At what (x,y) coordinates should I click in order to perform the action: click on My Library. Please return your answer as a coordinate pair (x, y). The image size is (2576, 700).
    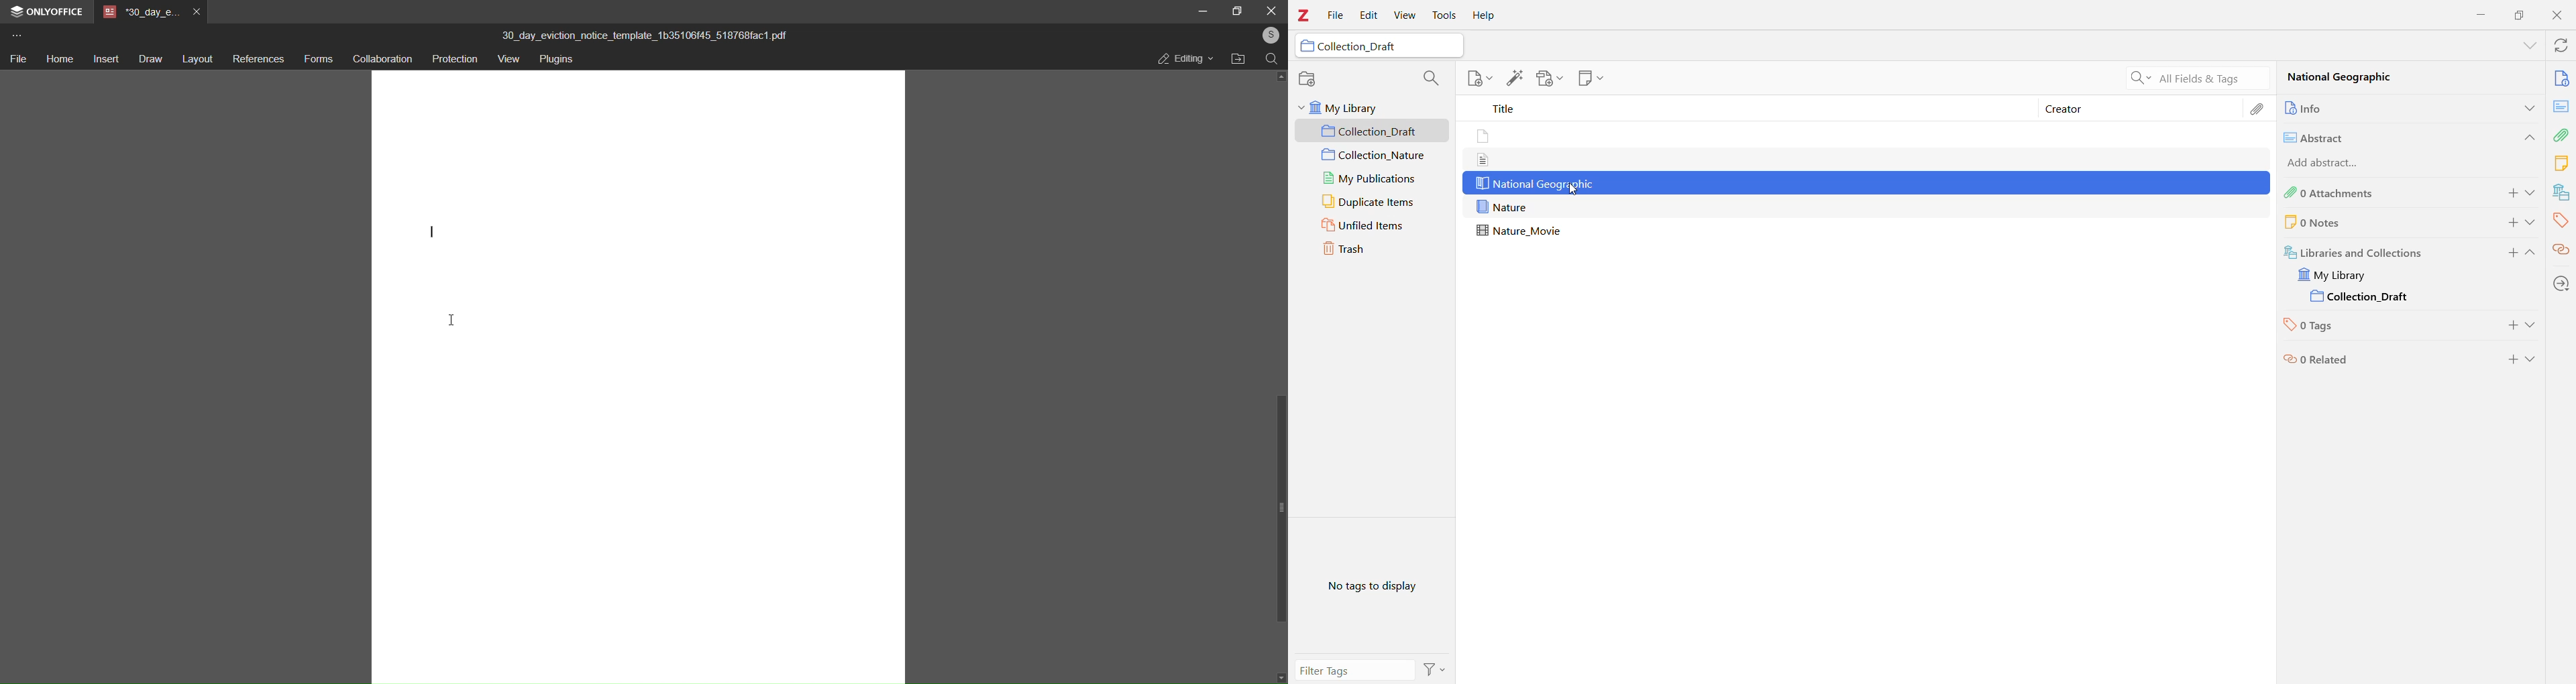
    Looking at the image, I should click on (1372, 107).